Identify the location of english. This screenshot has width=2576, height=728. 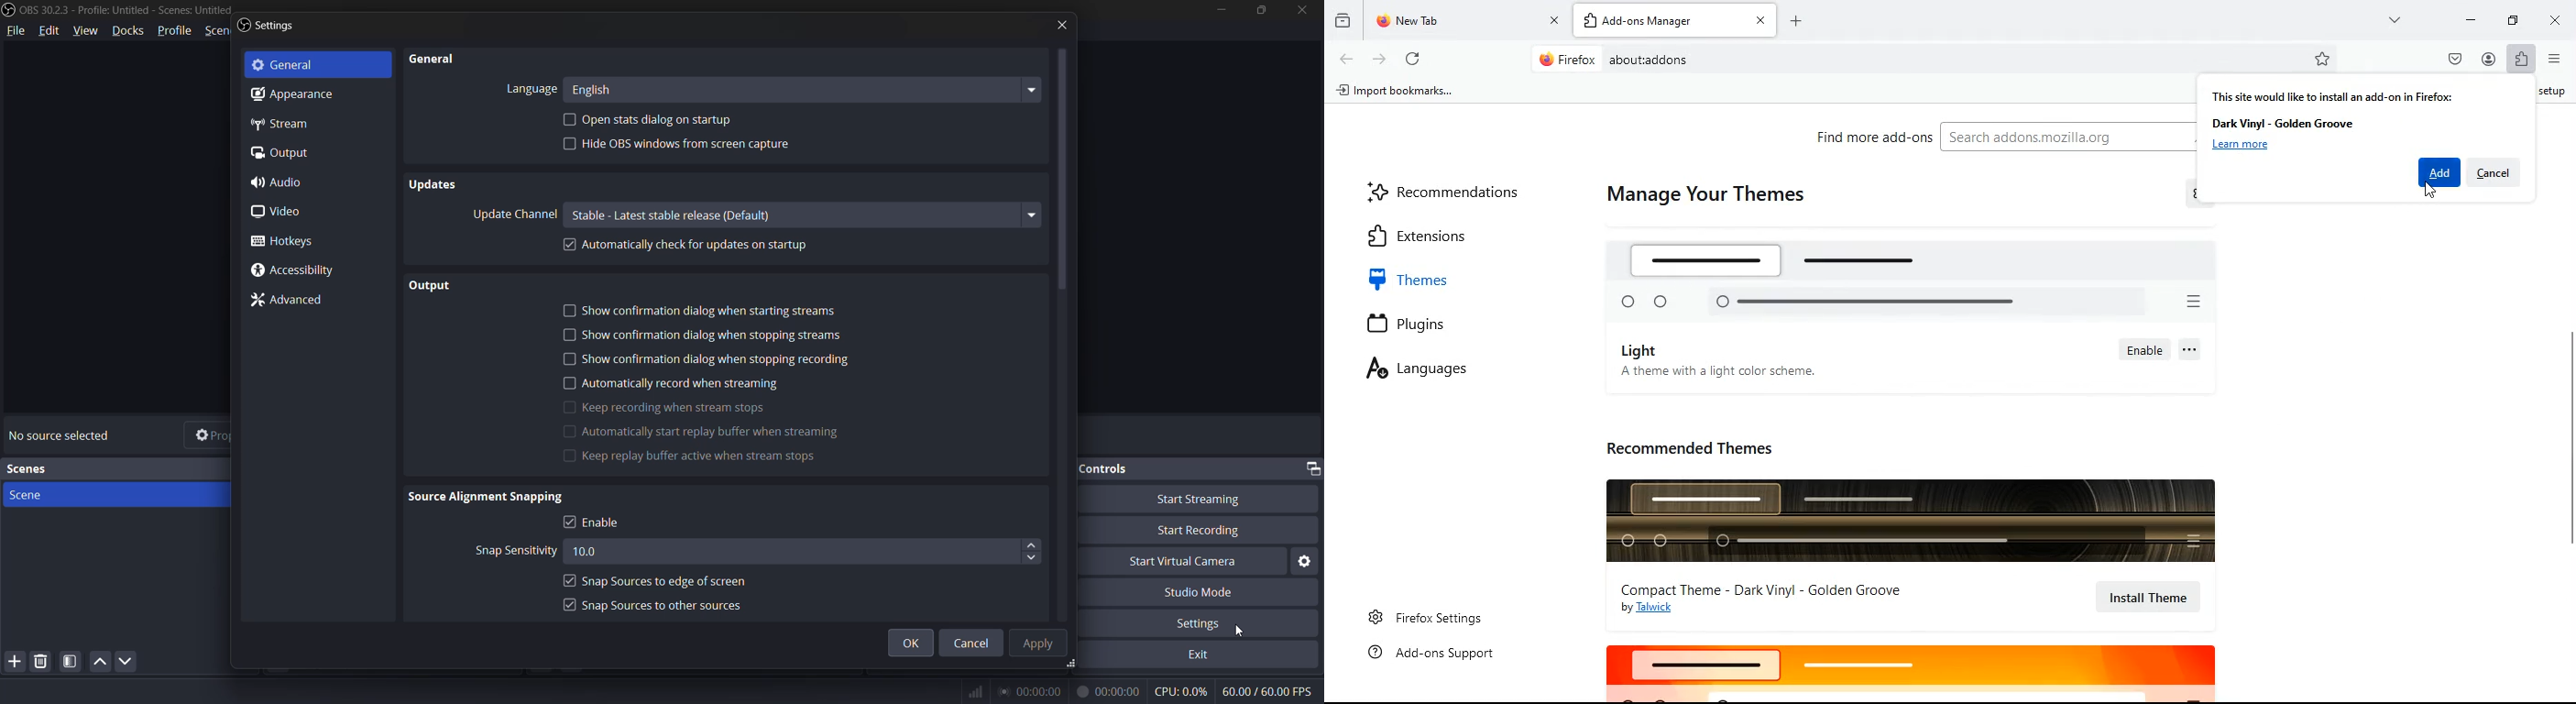
(805, 88).